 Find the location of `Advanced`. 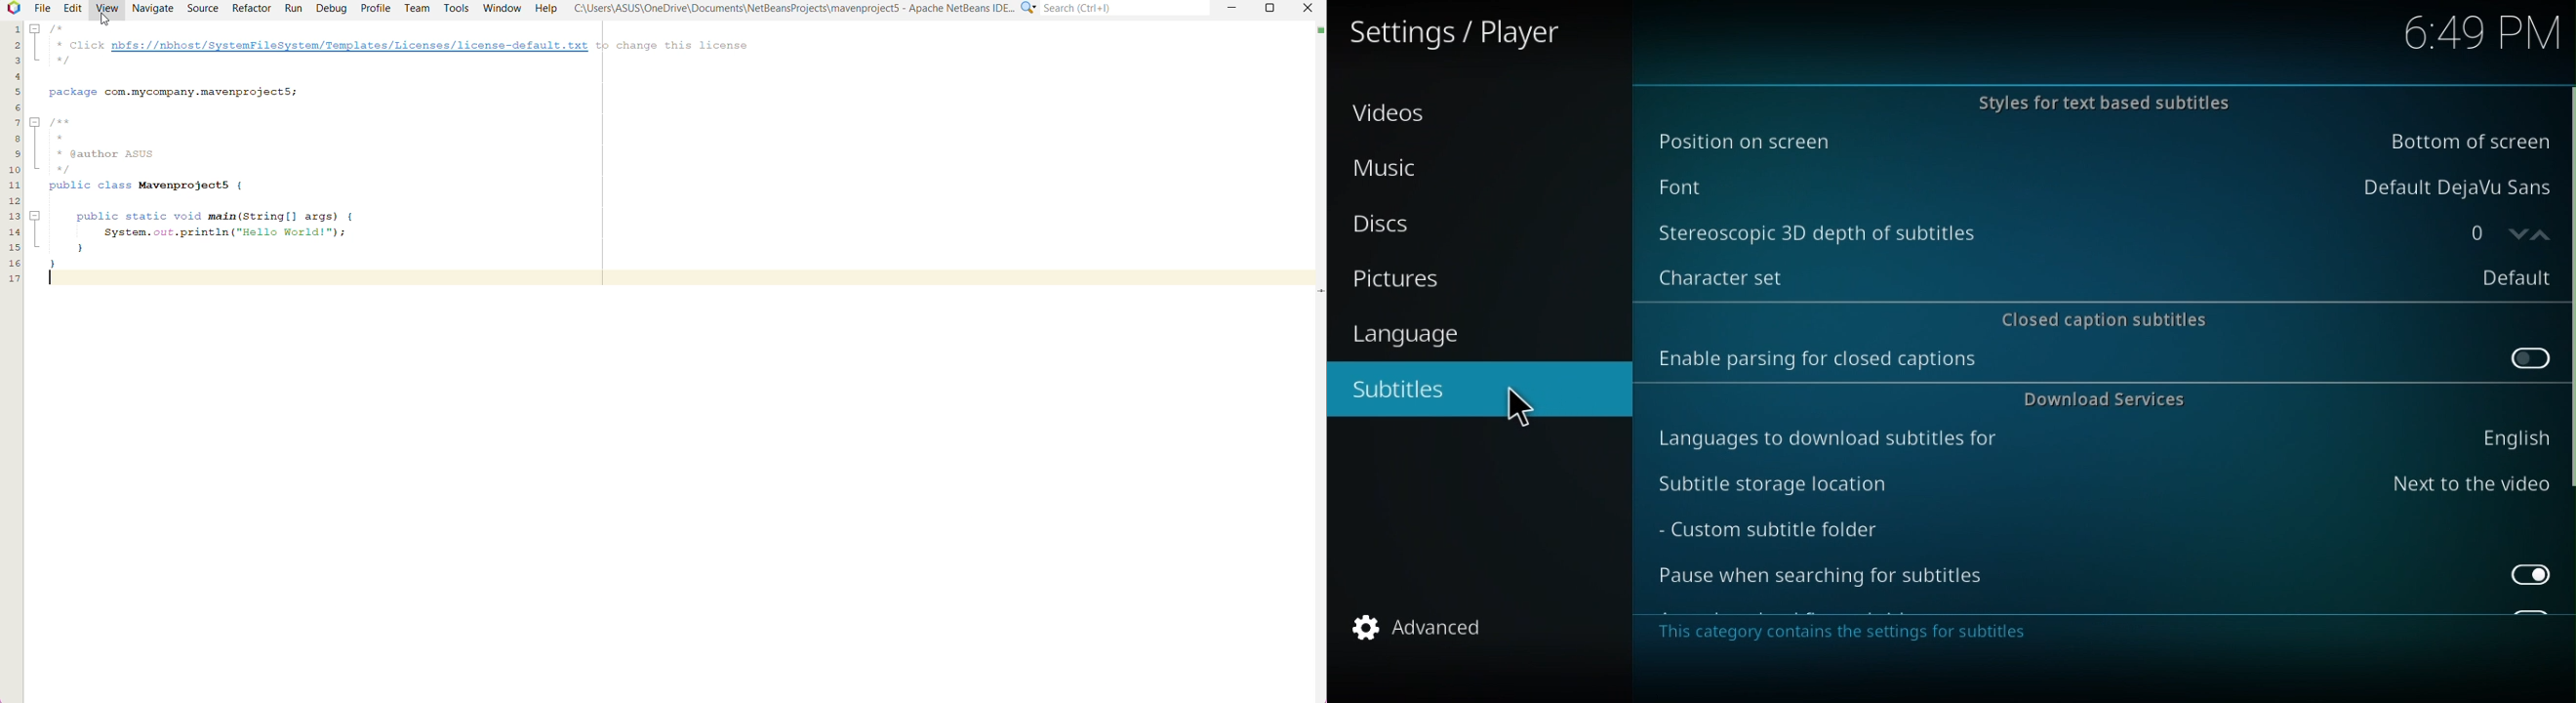

Advanced is located at coordinates (1431, 624).